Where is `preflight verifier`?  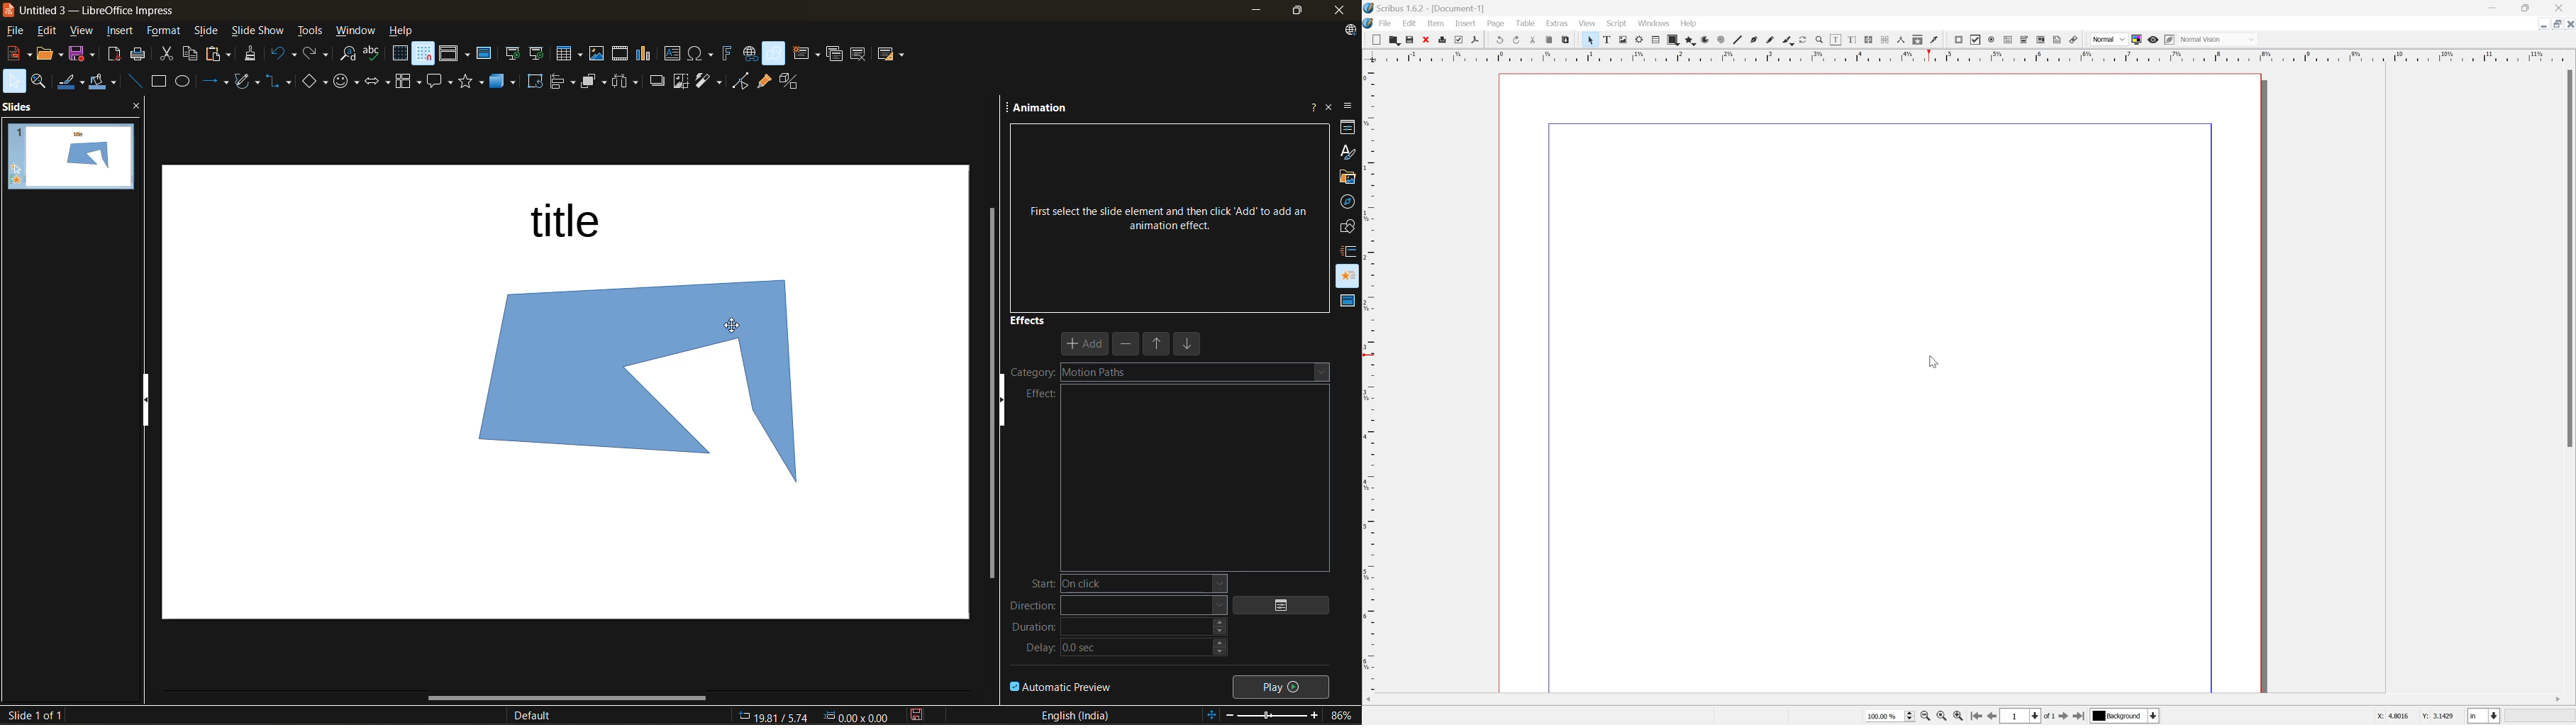
preflight verifier is located at coordinates (1464, 40).